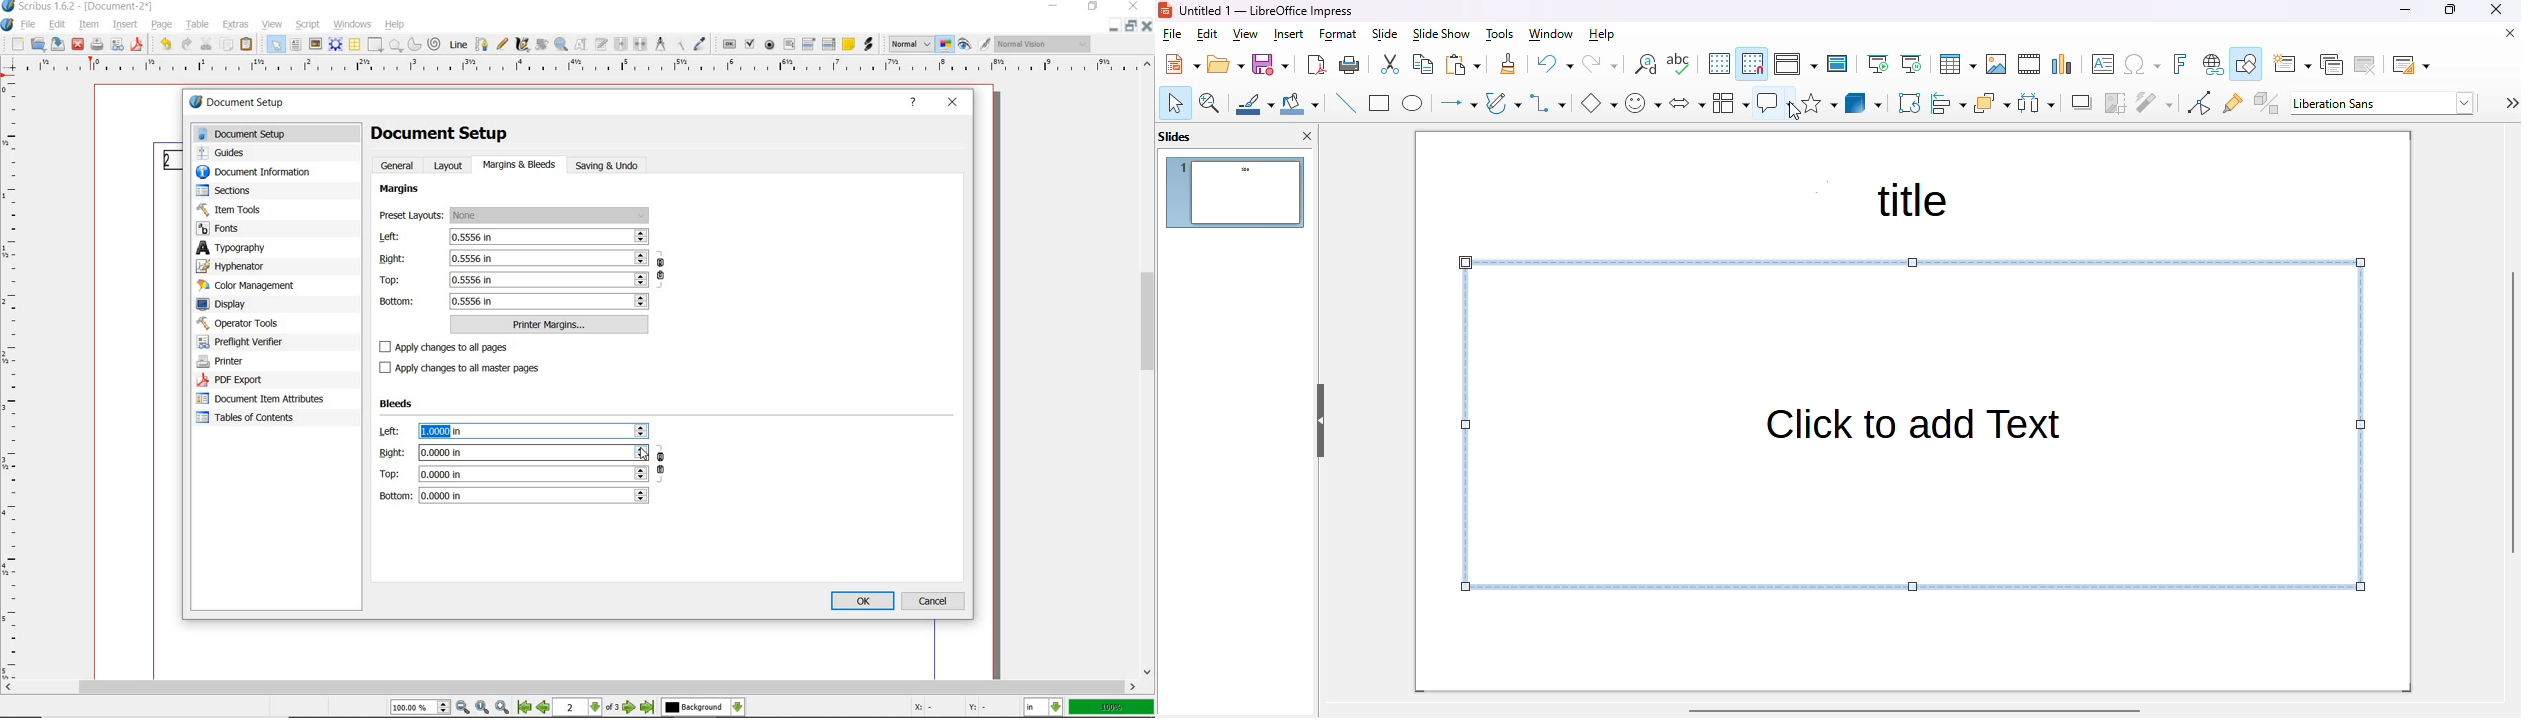 This screenshot has height=728, width=2548. What do you see at coordinates (1753, 64) in the screenshot?
I see `snap to grid` at bounding box center [1753, 64].